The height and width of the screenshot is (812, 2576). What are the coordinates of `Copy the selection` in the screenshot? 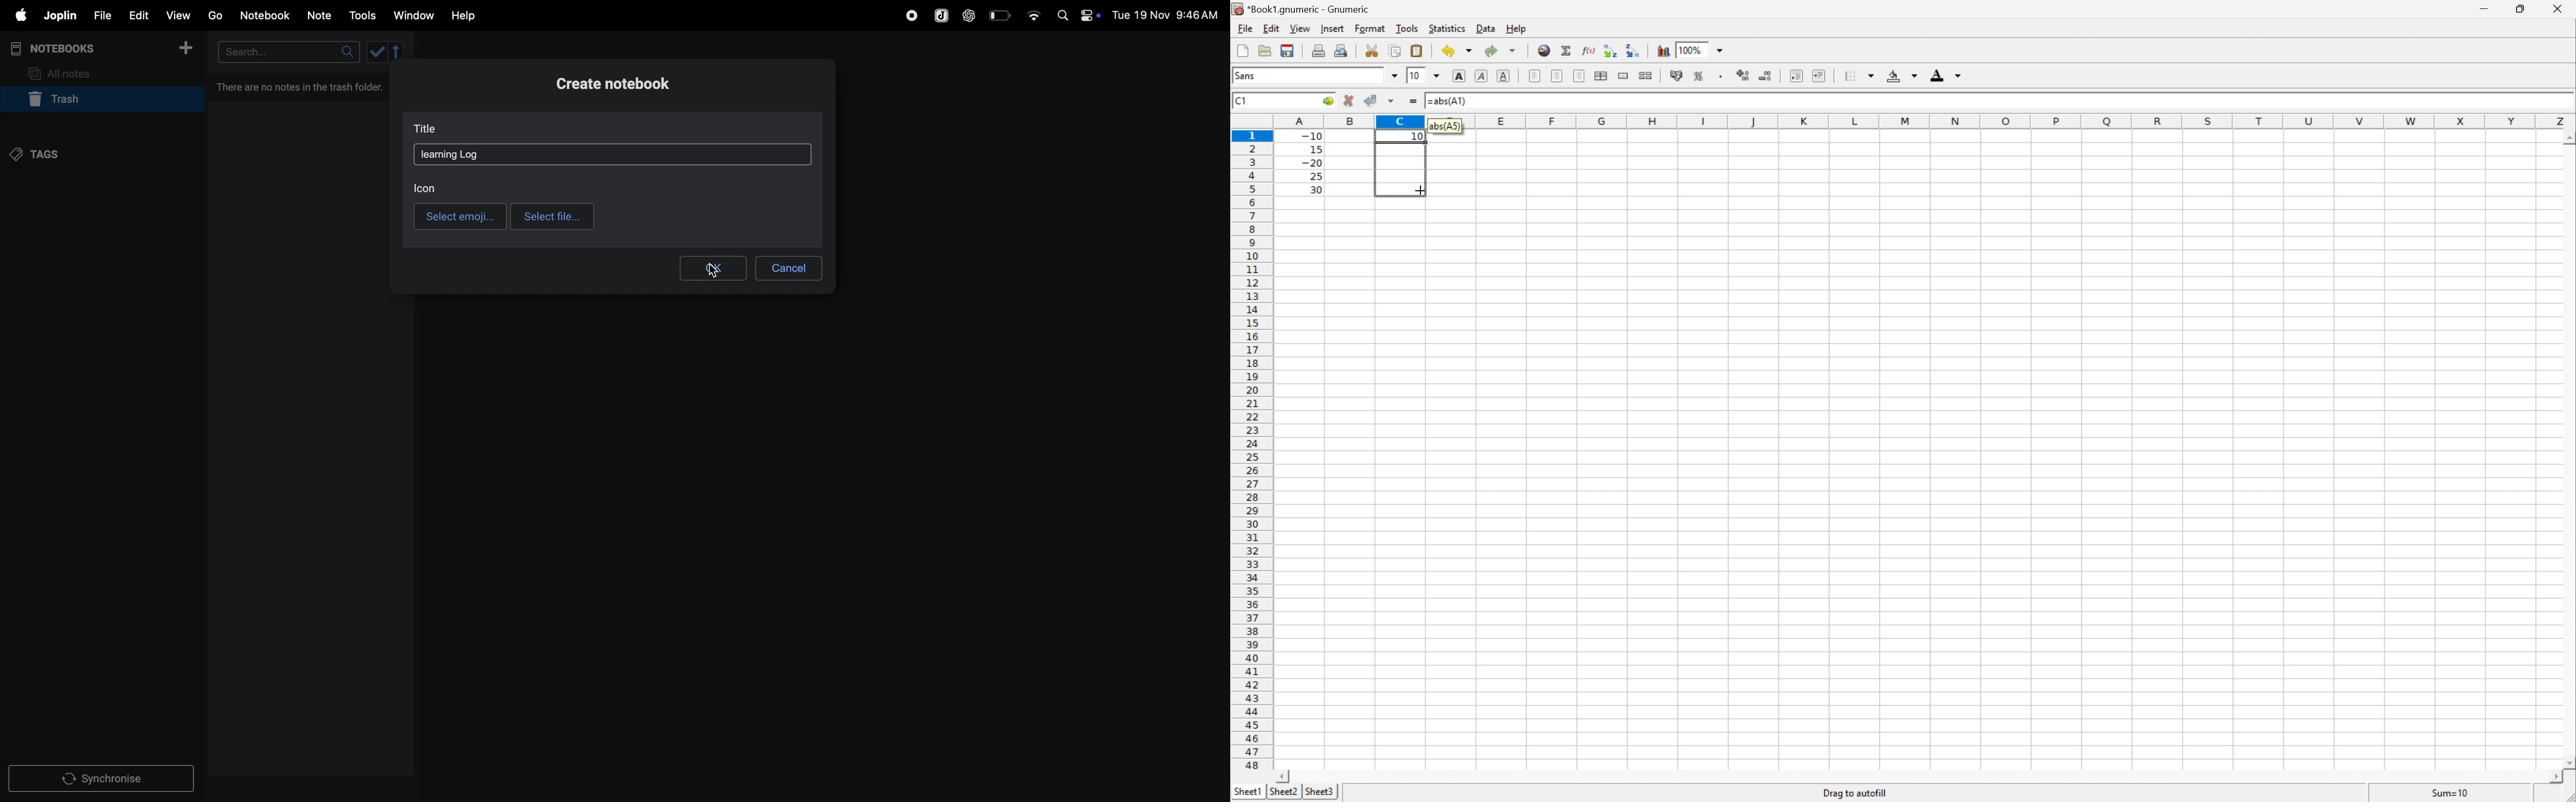 It's located at (1376, 47).